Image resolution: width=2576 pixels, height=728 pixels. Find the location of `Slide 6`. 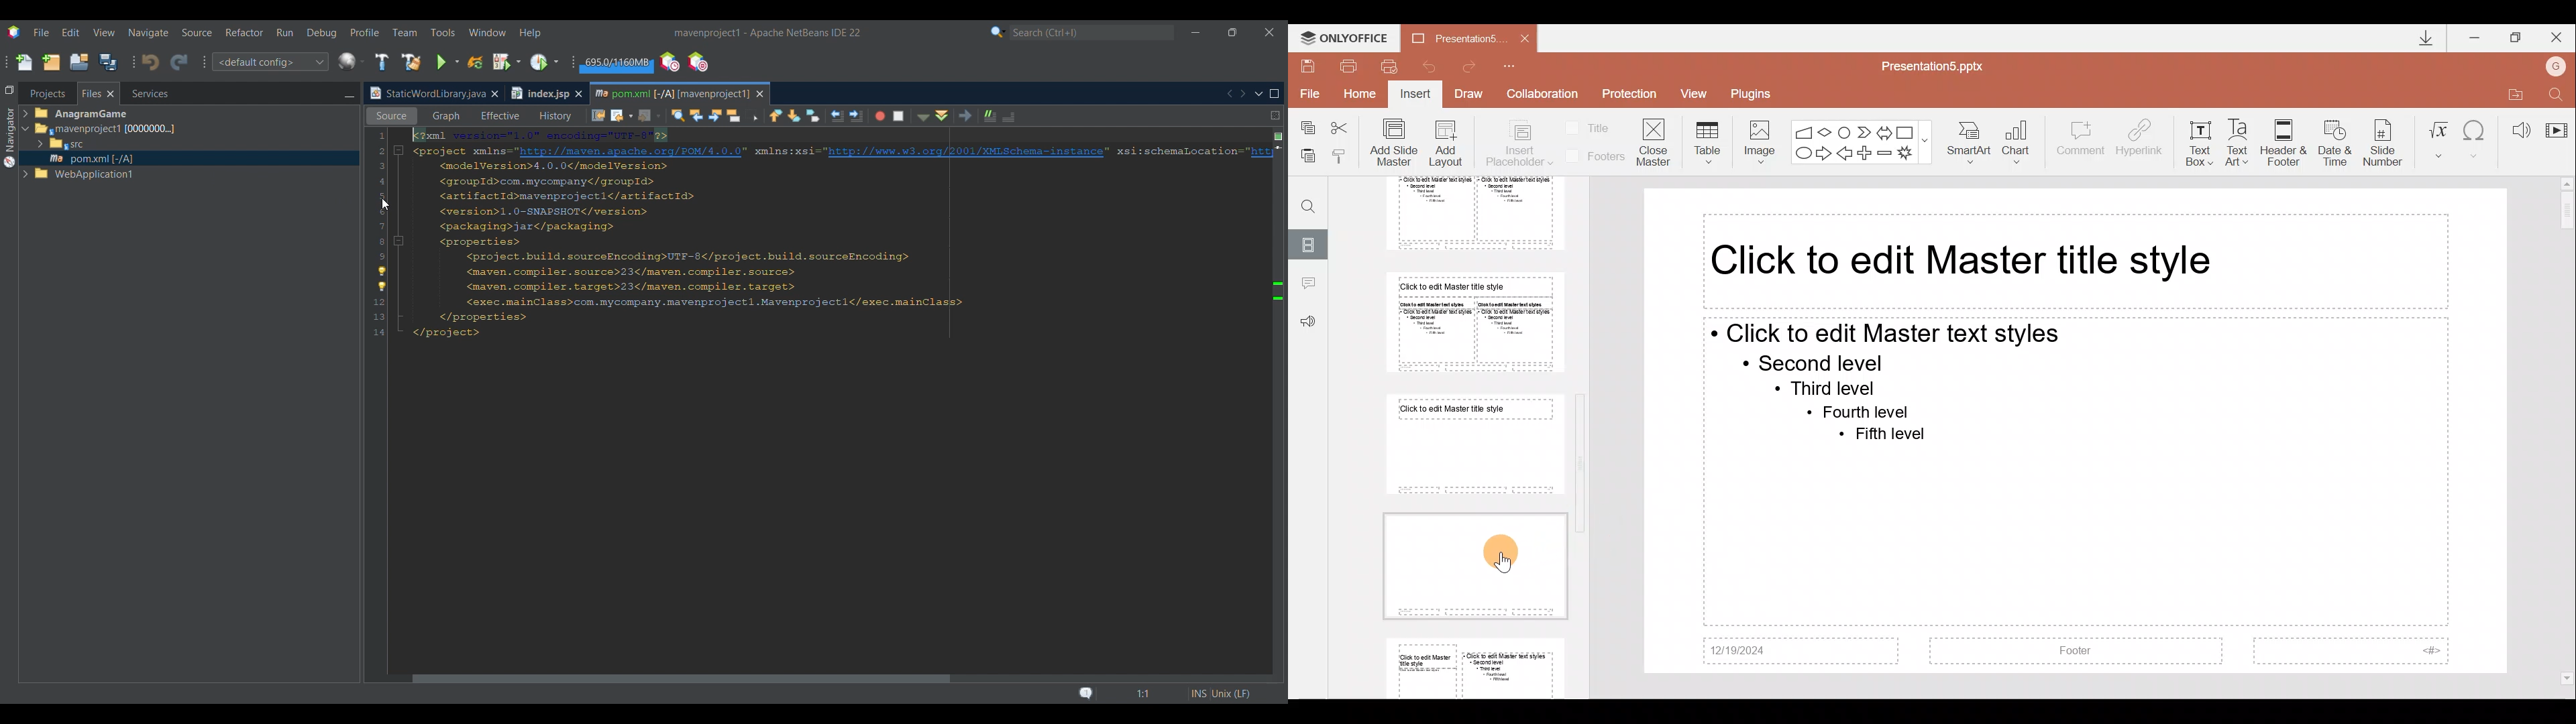

Slide 6 is located at coordinates (1470, 322).